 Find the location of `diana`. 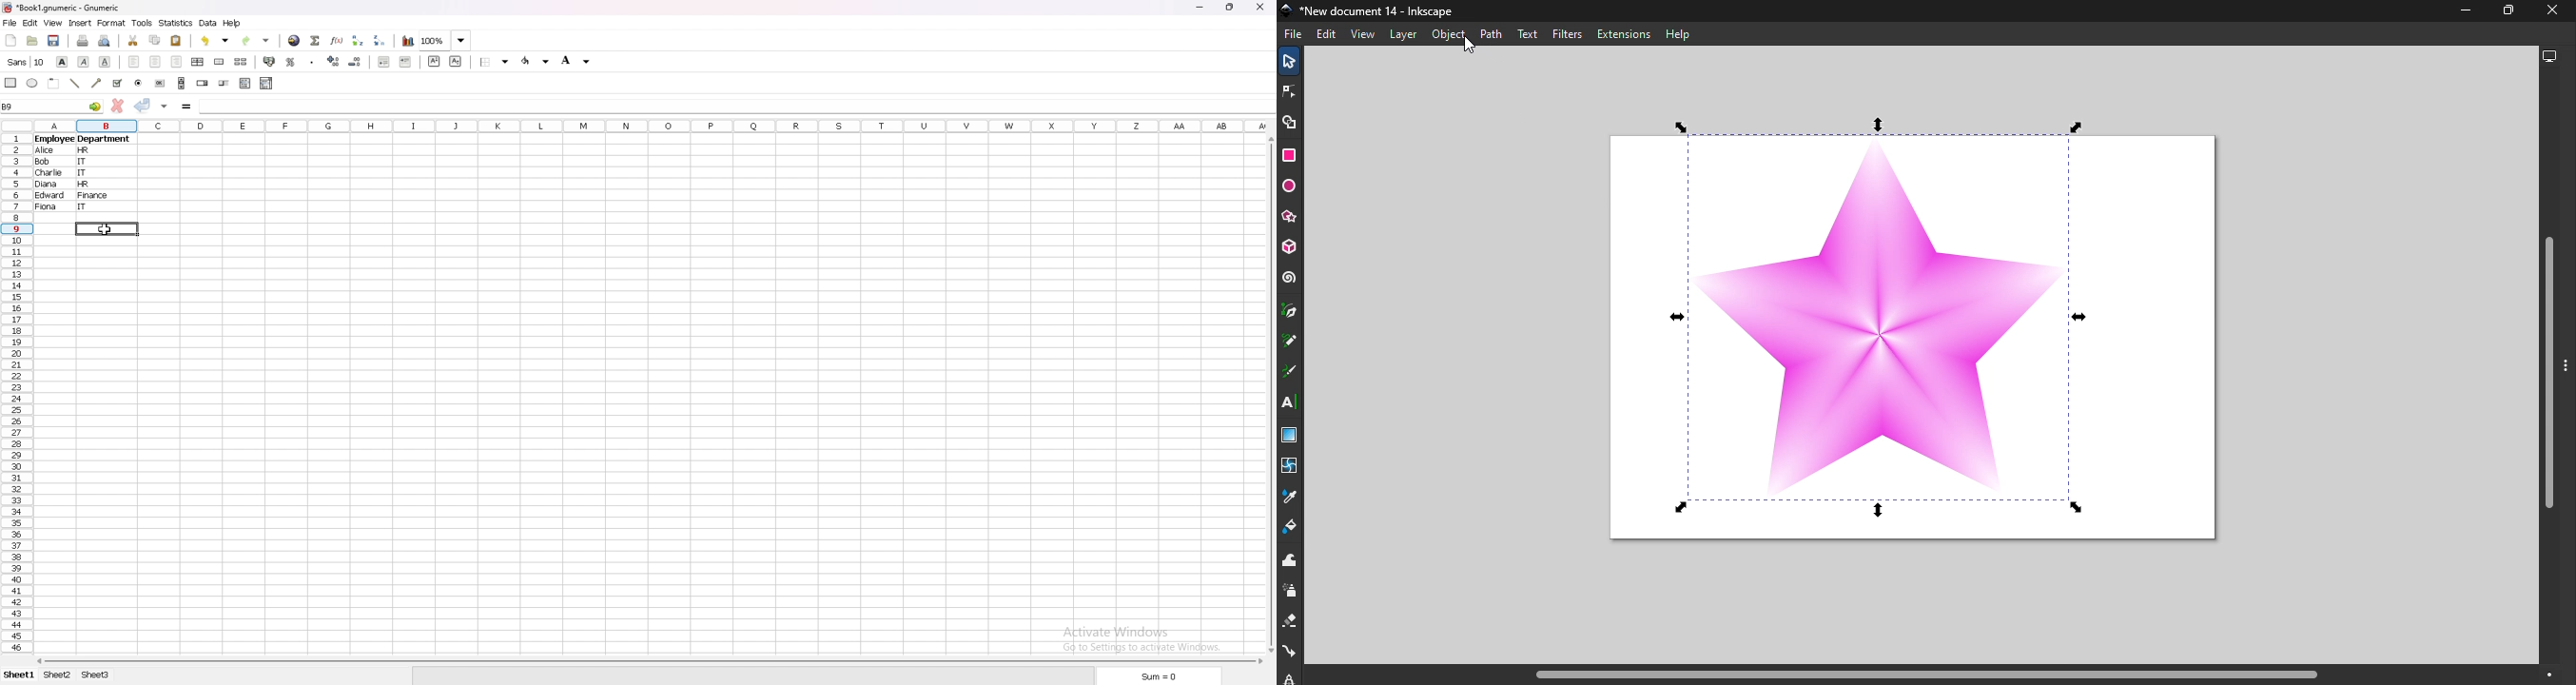

diana is located at coordinates (47, 186).